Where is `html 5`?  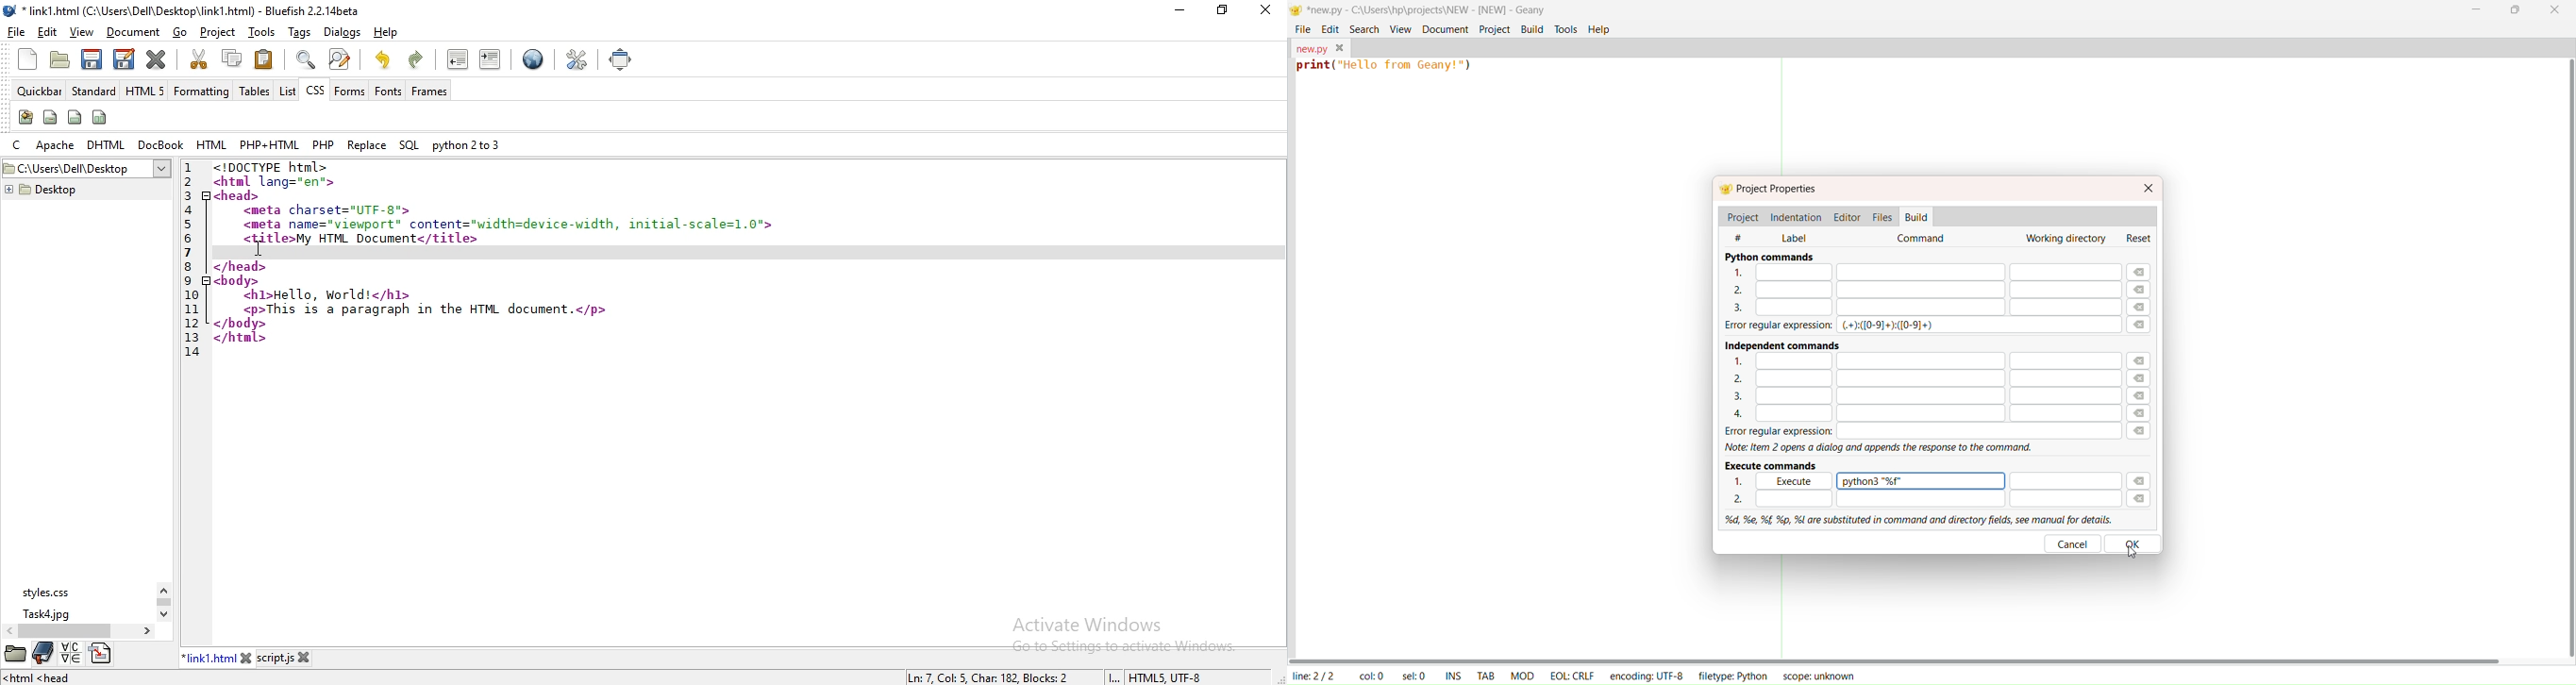
html 5 is located at coordinates (145, 90).